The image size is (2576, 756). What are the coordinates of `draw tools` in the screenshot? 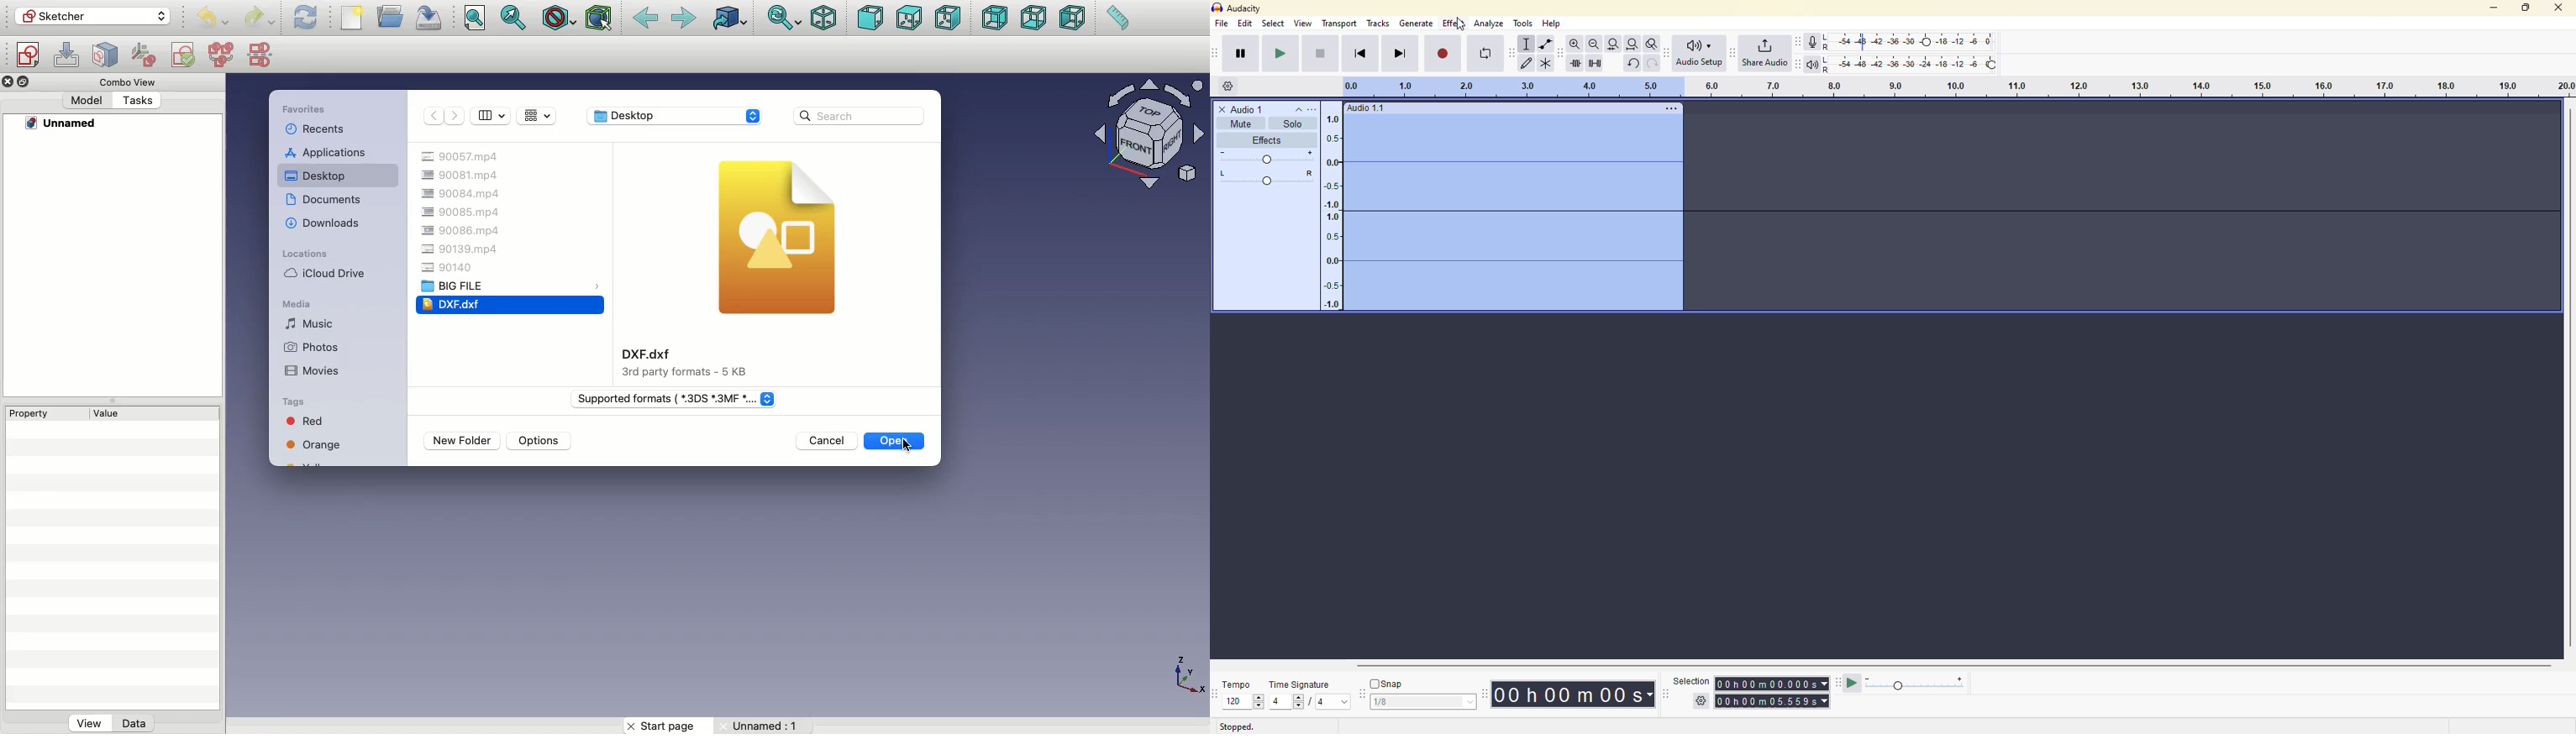 It's located at (1528, 63).